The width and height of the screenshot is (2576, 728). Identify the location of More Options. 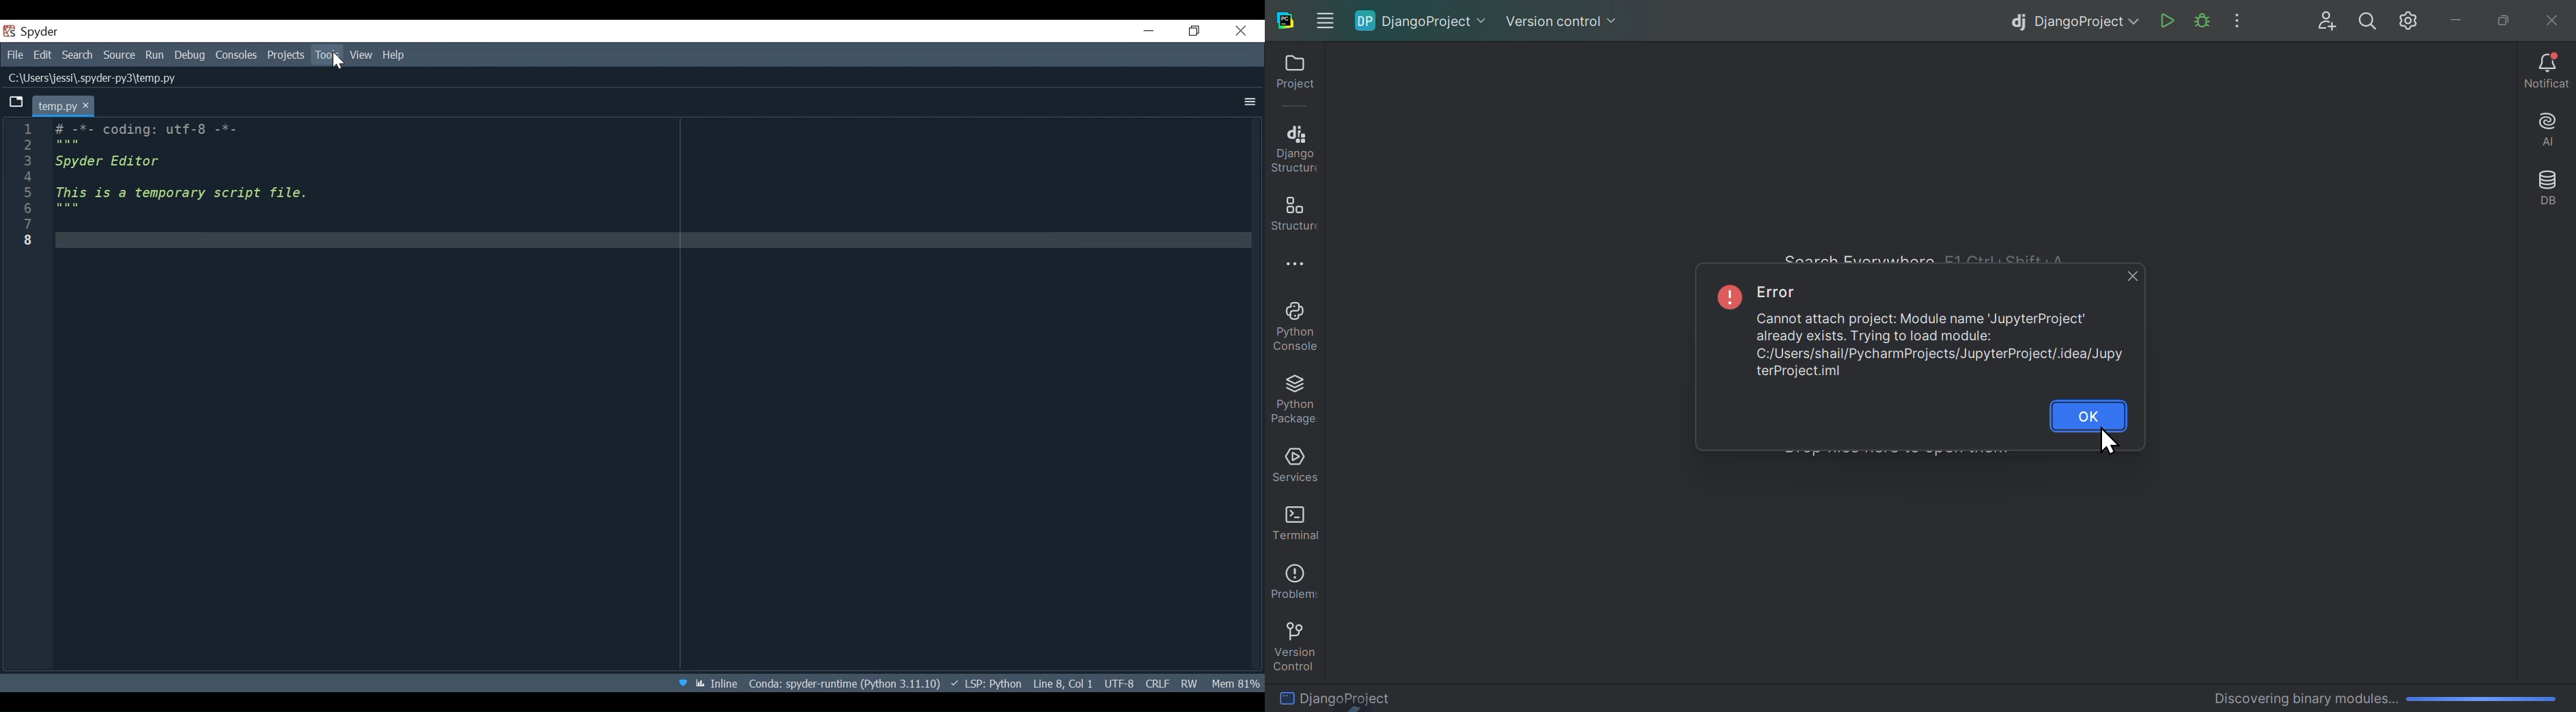
(1251, 102).